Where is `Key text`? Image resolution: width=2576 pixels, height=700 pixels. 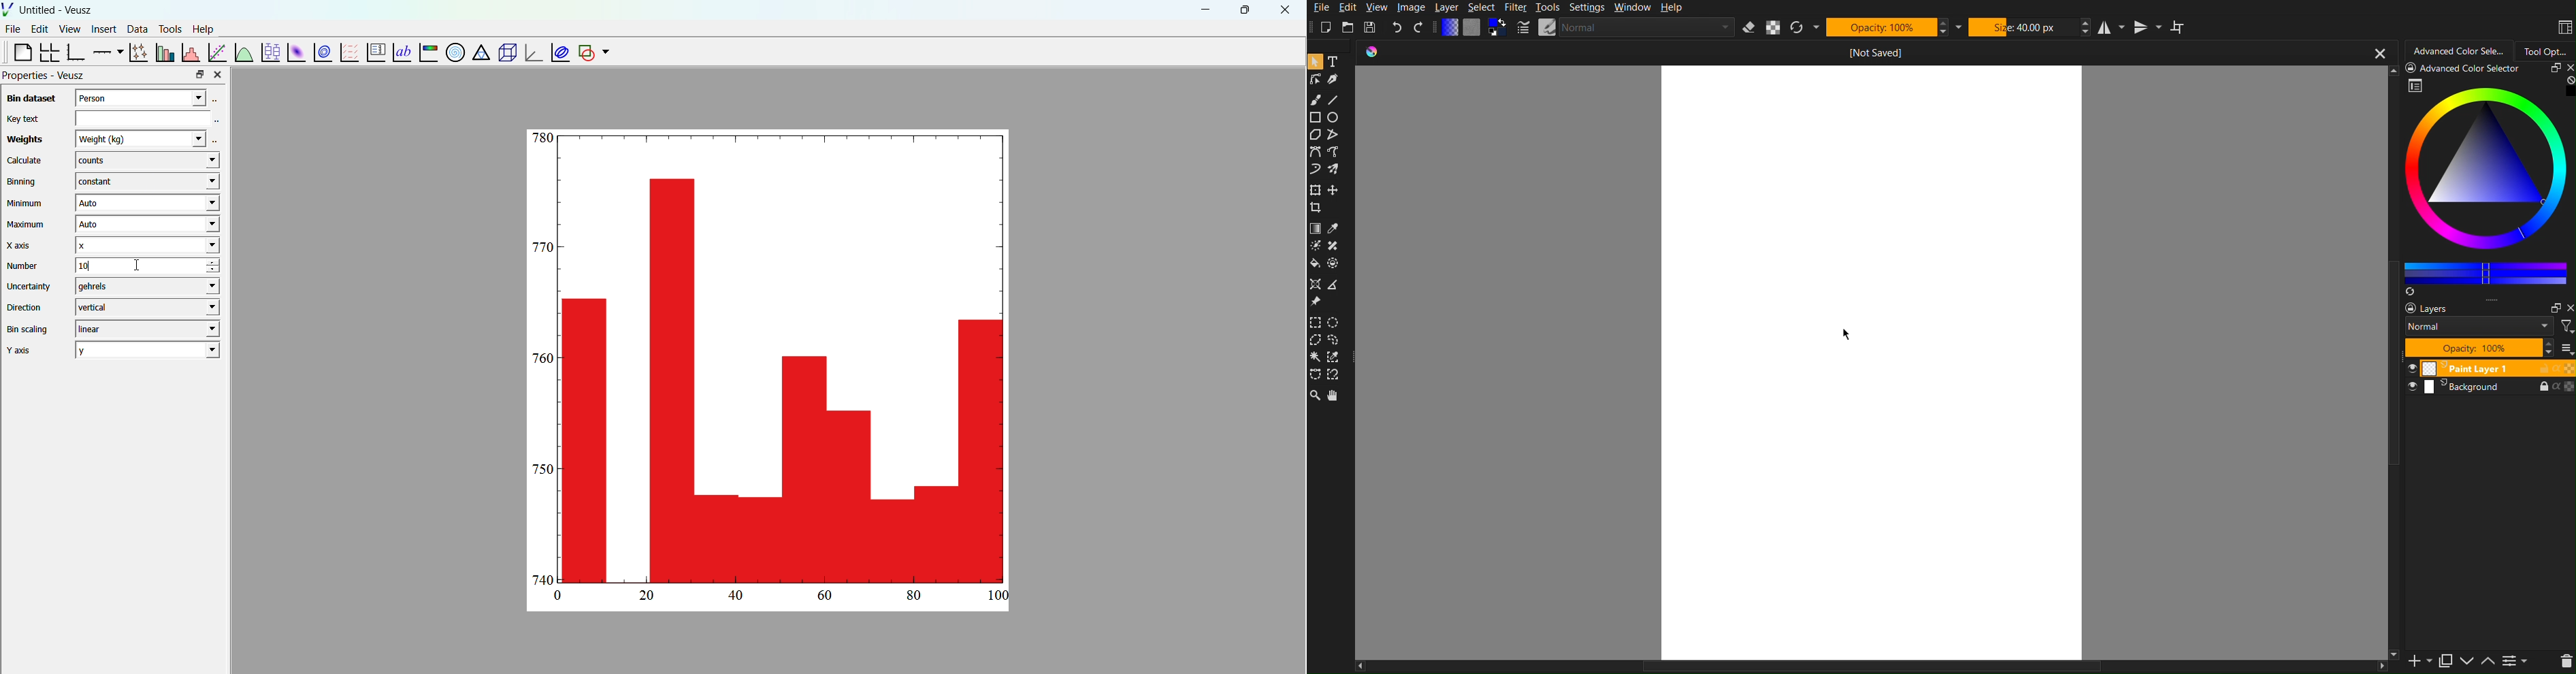 Key text is located at coordinates (22, 118).